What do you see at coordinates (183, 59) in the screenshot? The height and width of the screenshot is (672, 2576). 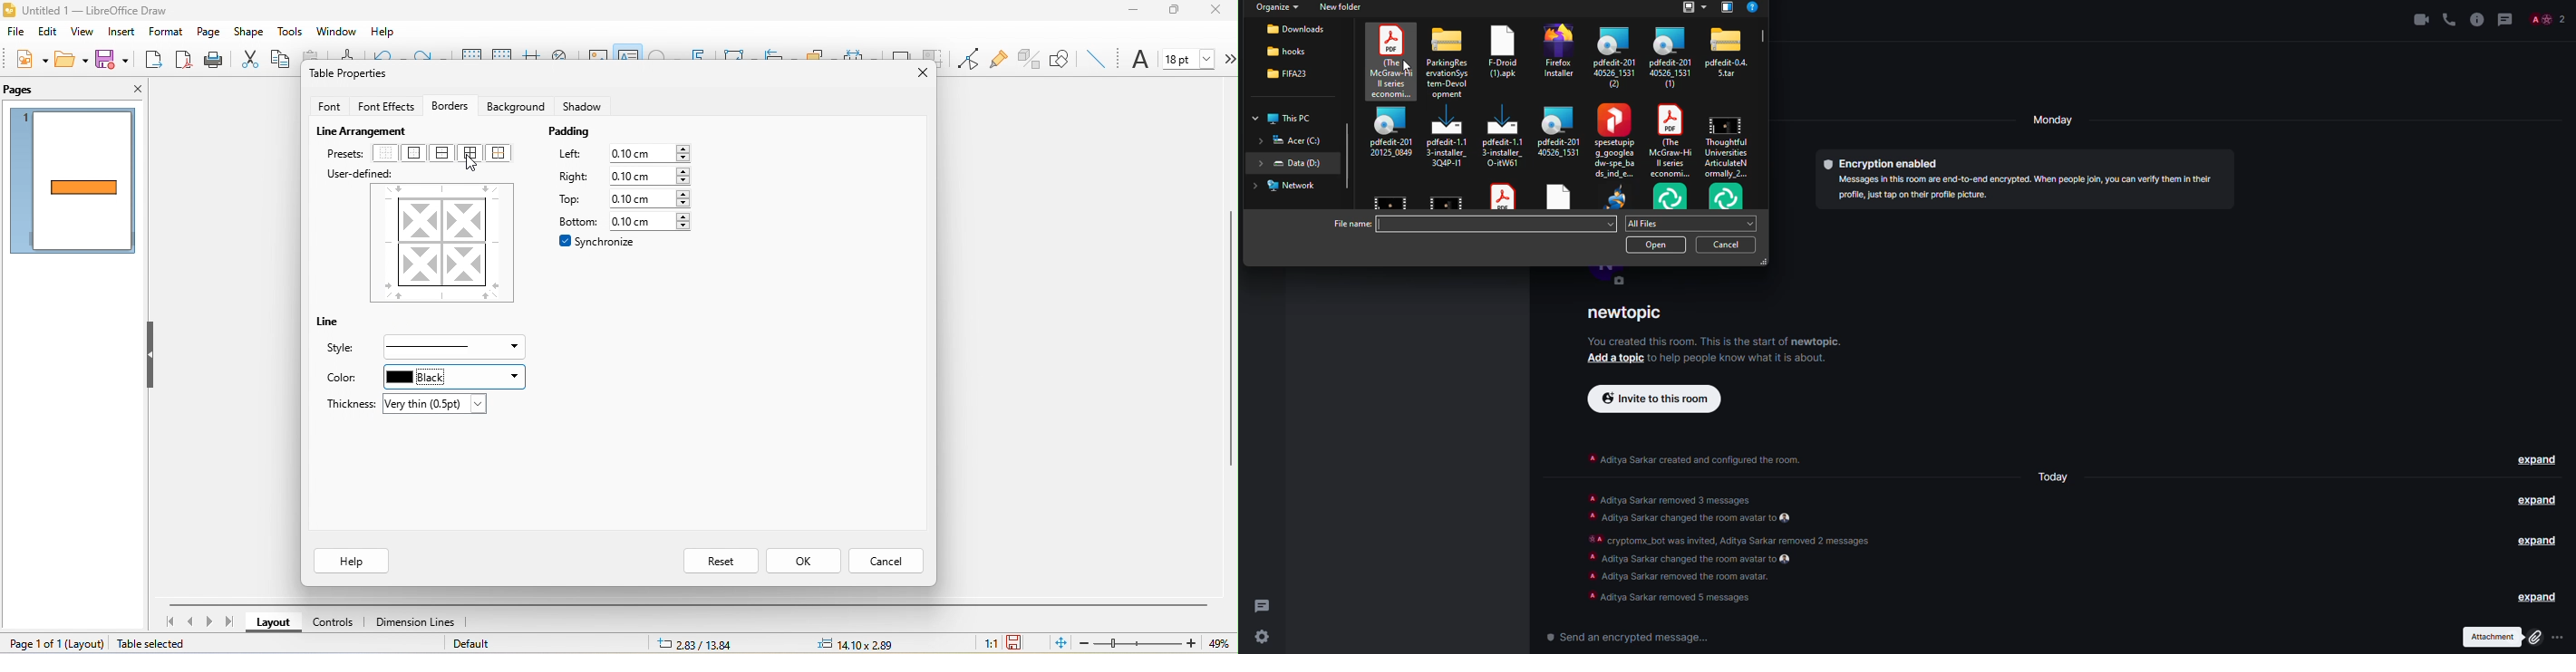 I see `export directly as pdf` at bounding box center [183, 59].